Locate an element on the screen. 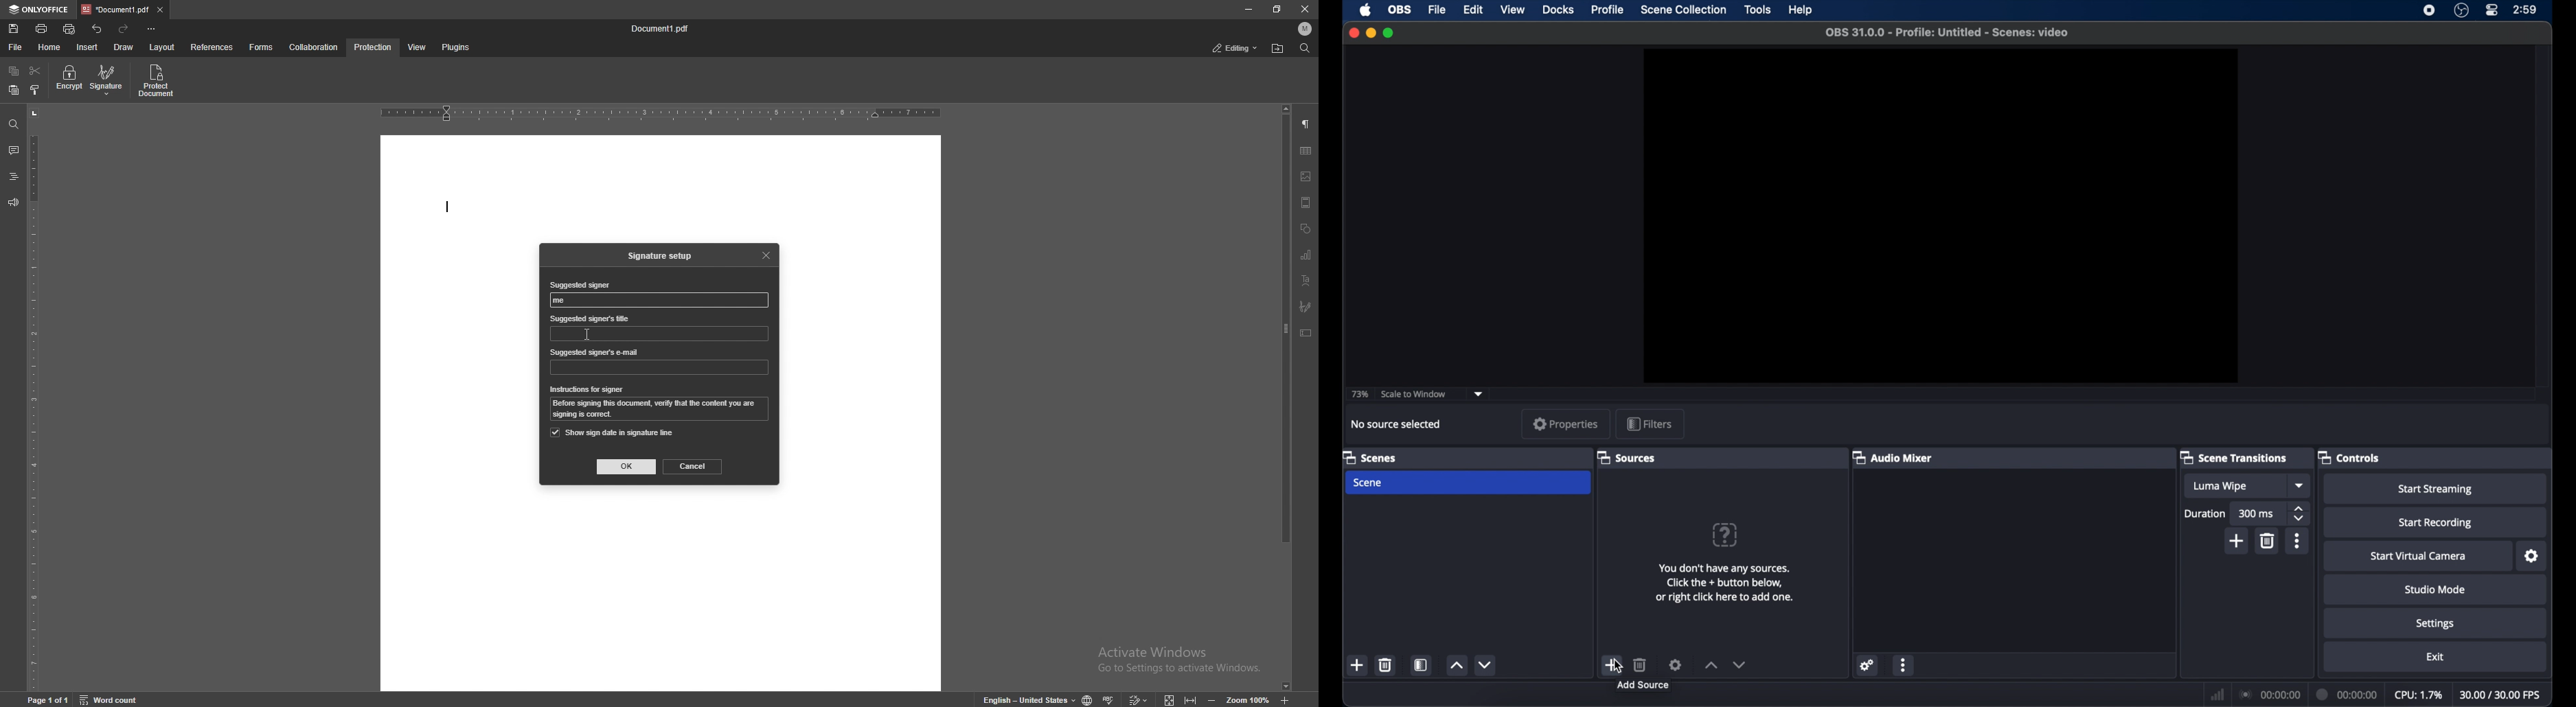 This screenshot has width=2576, height=728. table is located at coordinates (1306, 151).